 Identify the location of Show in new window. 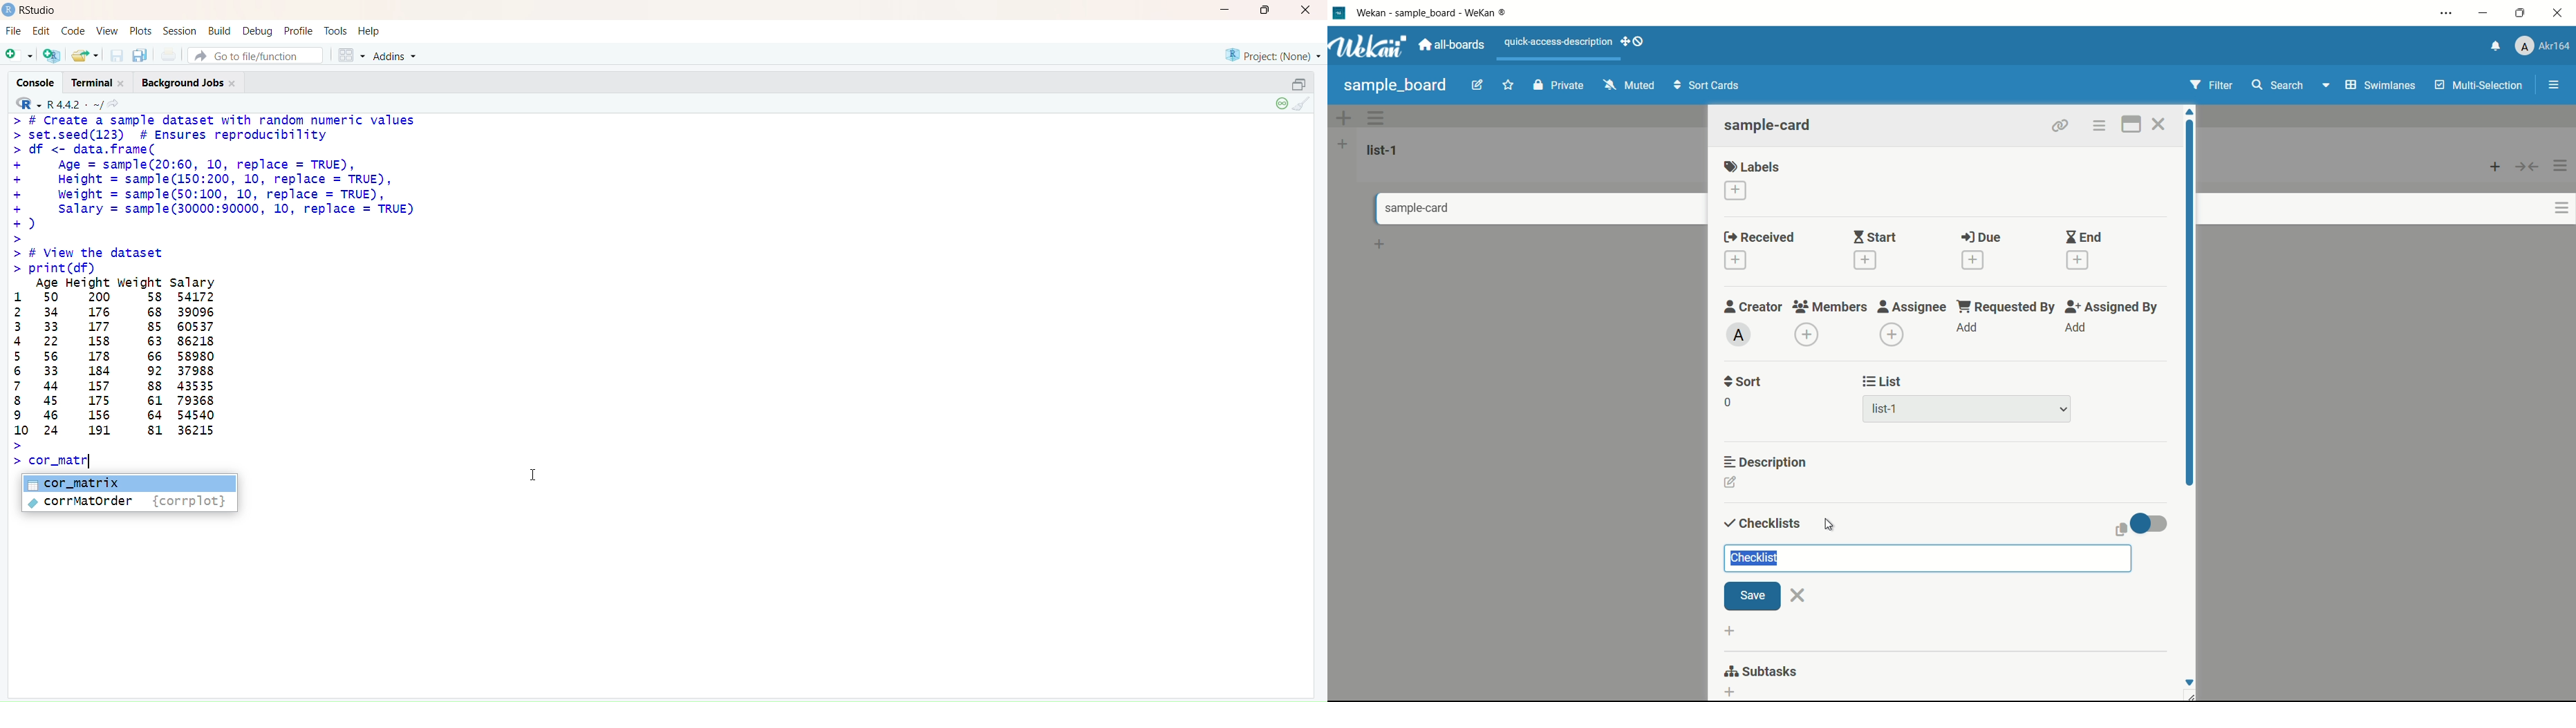
(118, 104).